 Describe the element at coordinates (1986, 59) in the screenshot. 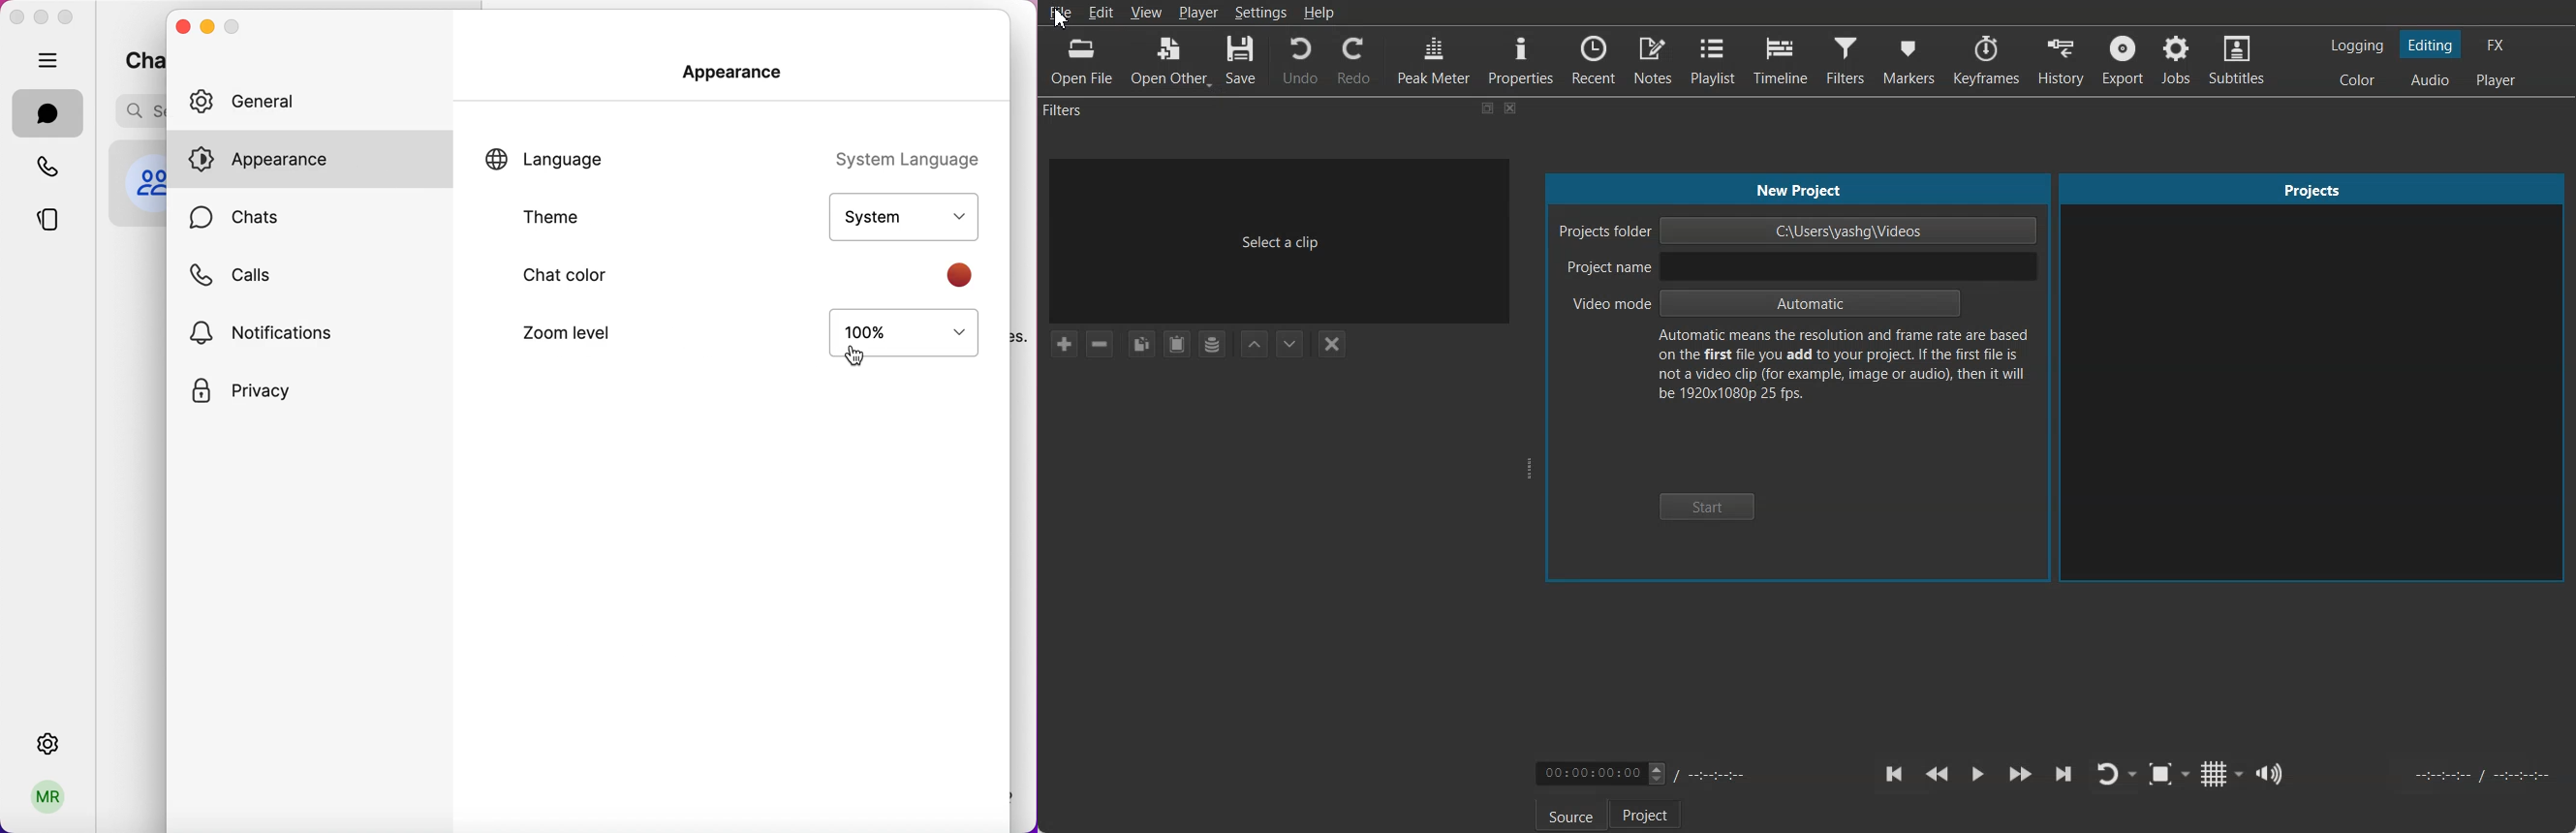

I see `Keyframes` at that location.